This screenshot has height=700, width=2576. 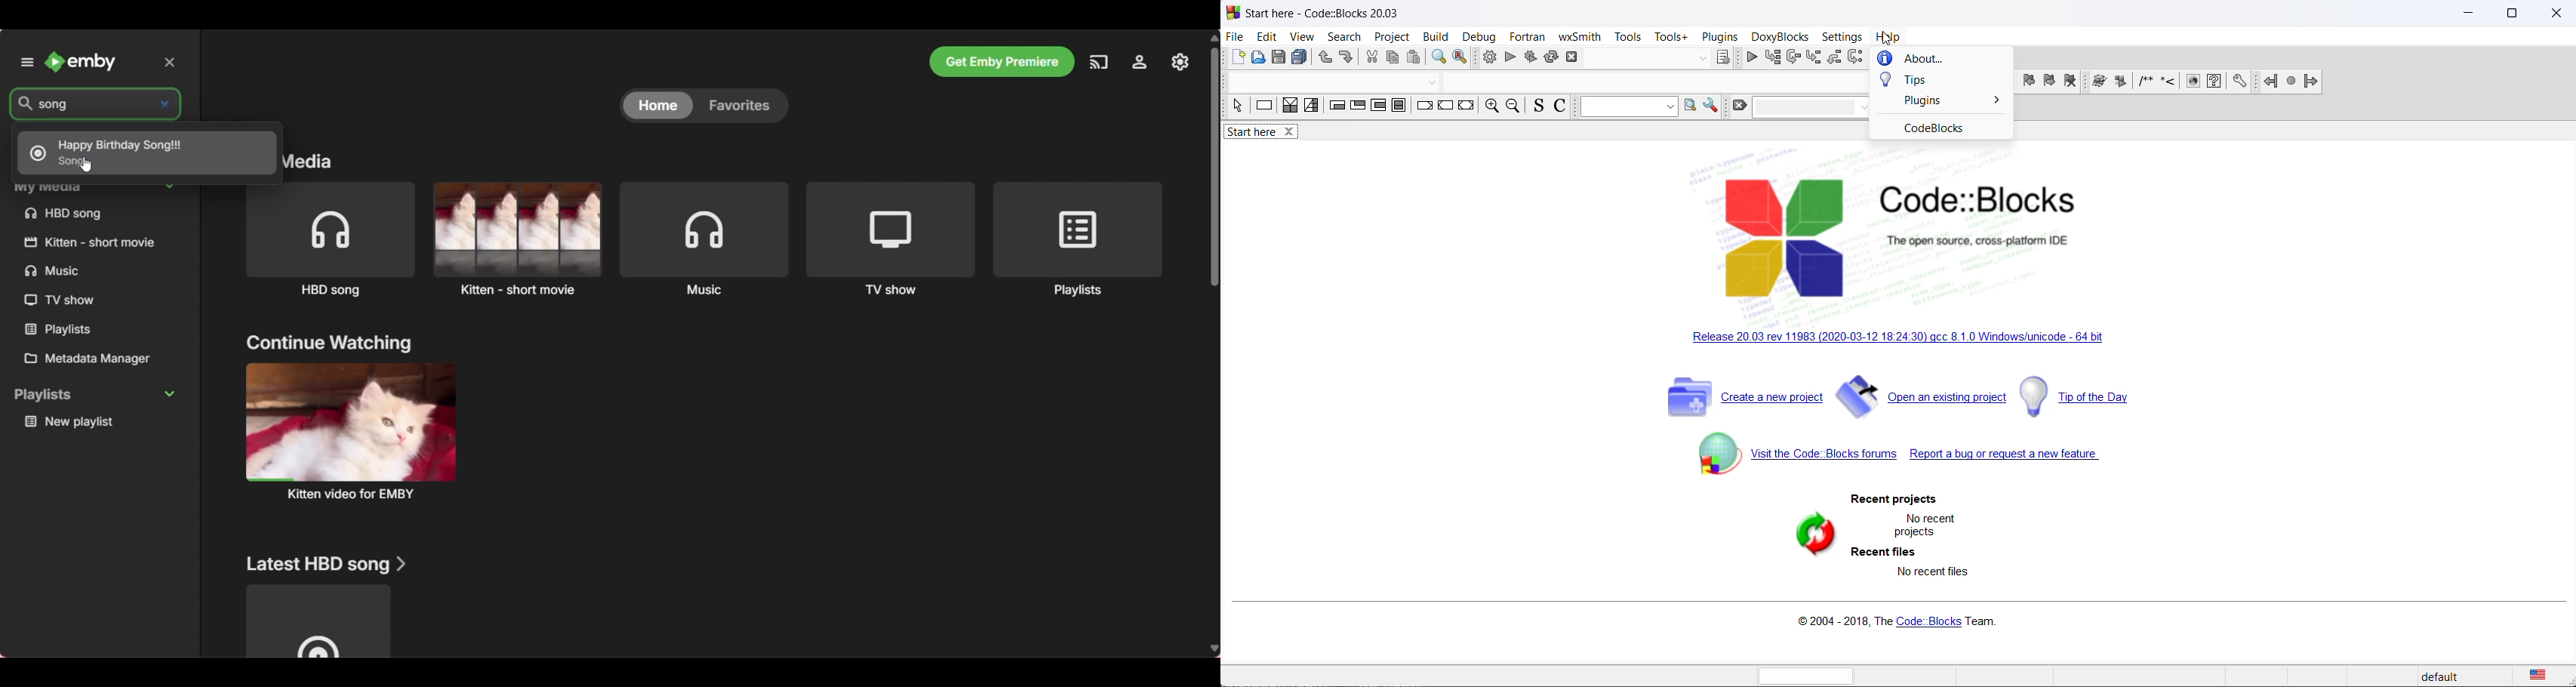 I want to click on dropdown, so click(x=1430, y=83).